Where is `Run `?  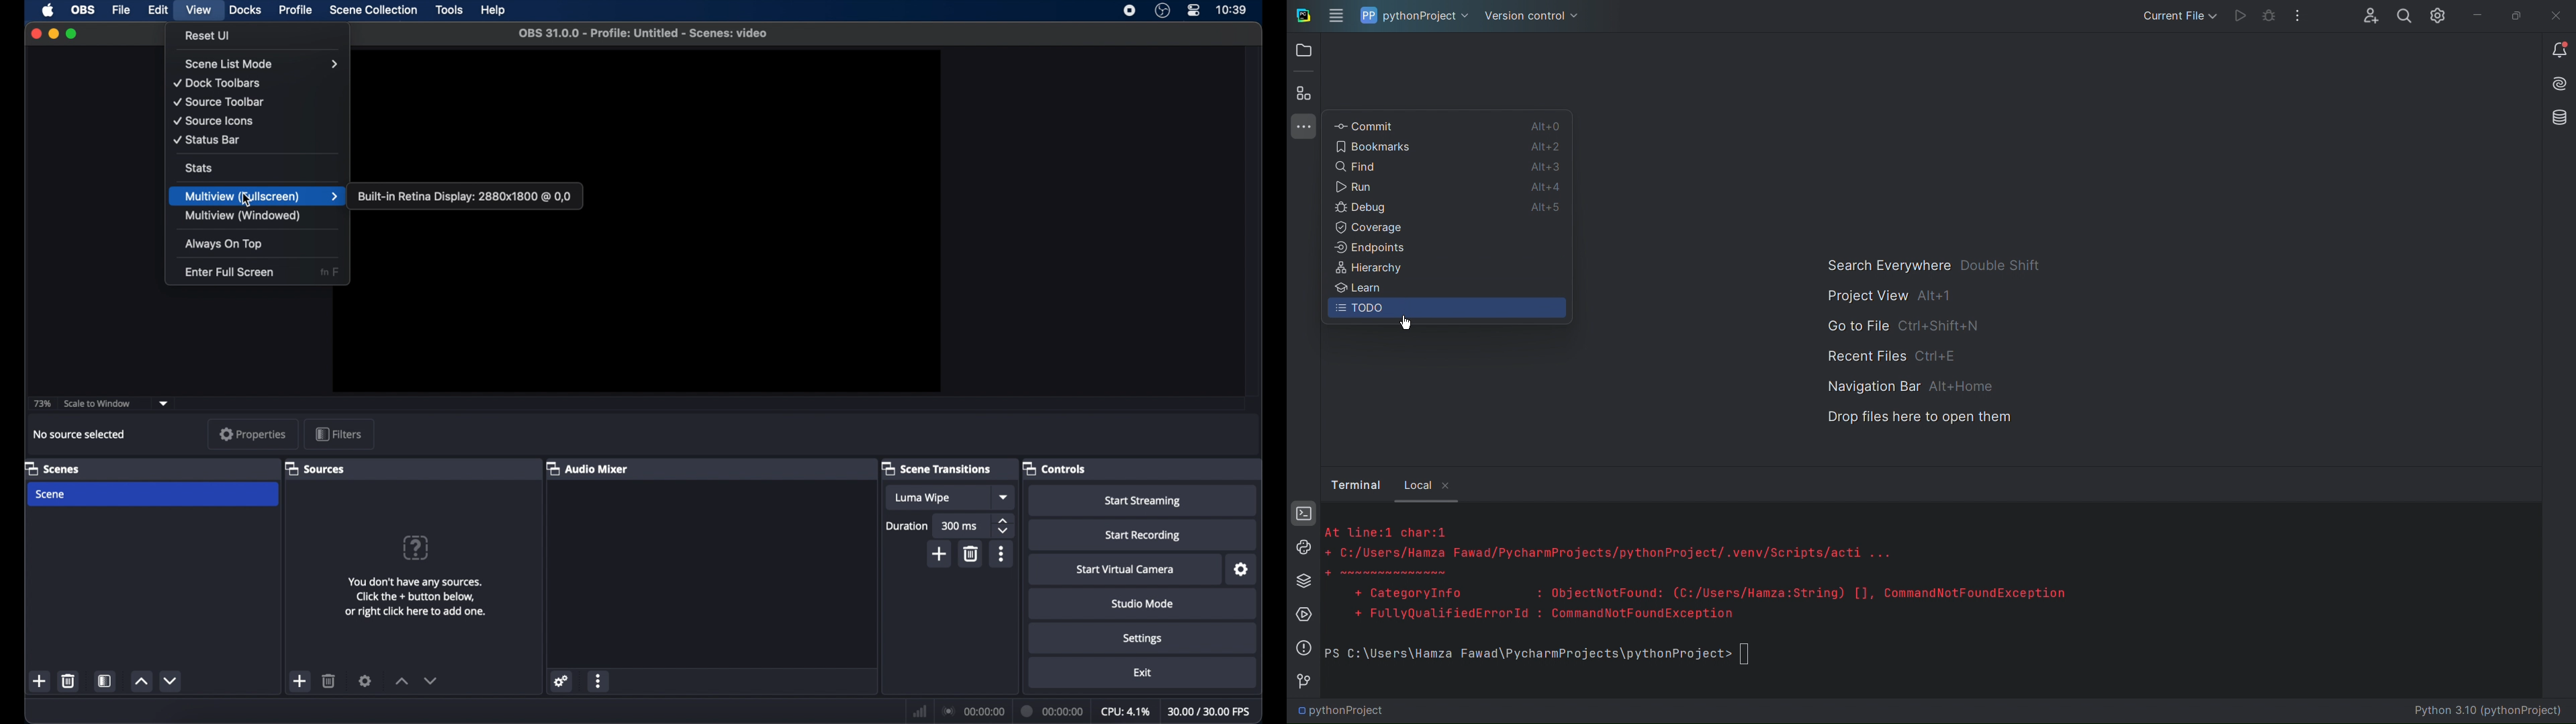
Run  is located at coordinates (2235, 16).